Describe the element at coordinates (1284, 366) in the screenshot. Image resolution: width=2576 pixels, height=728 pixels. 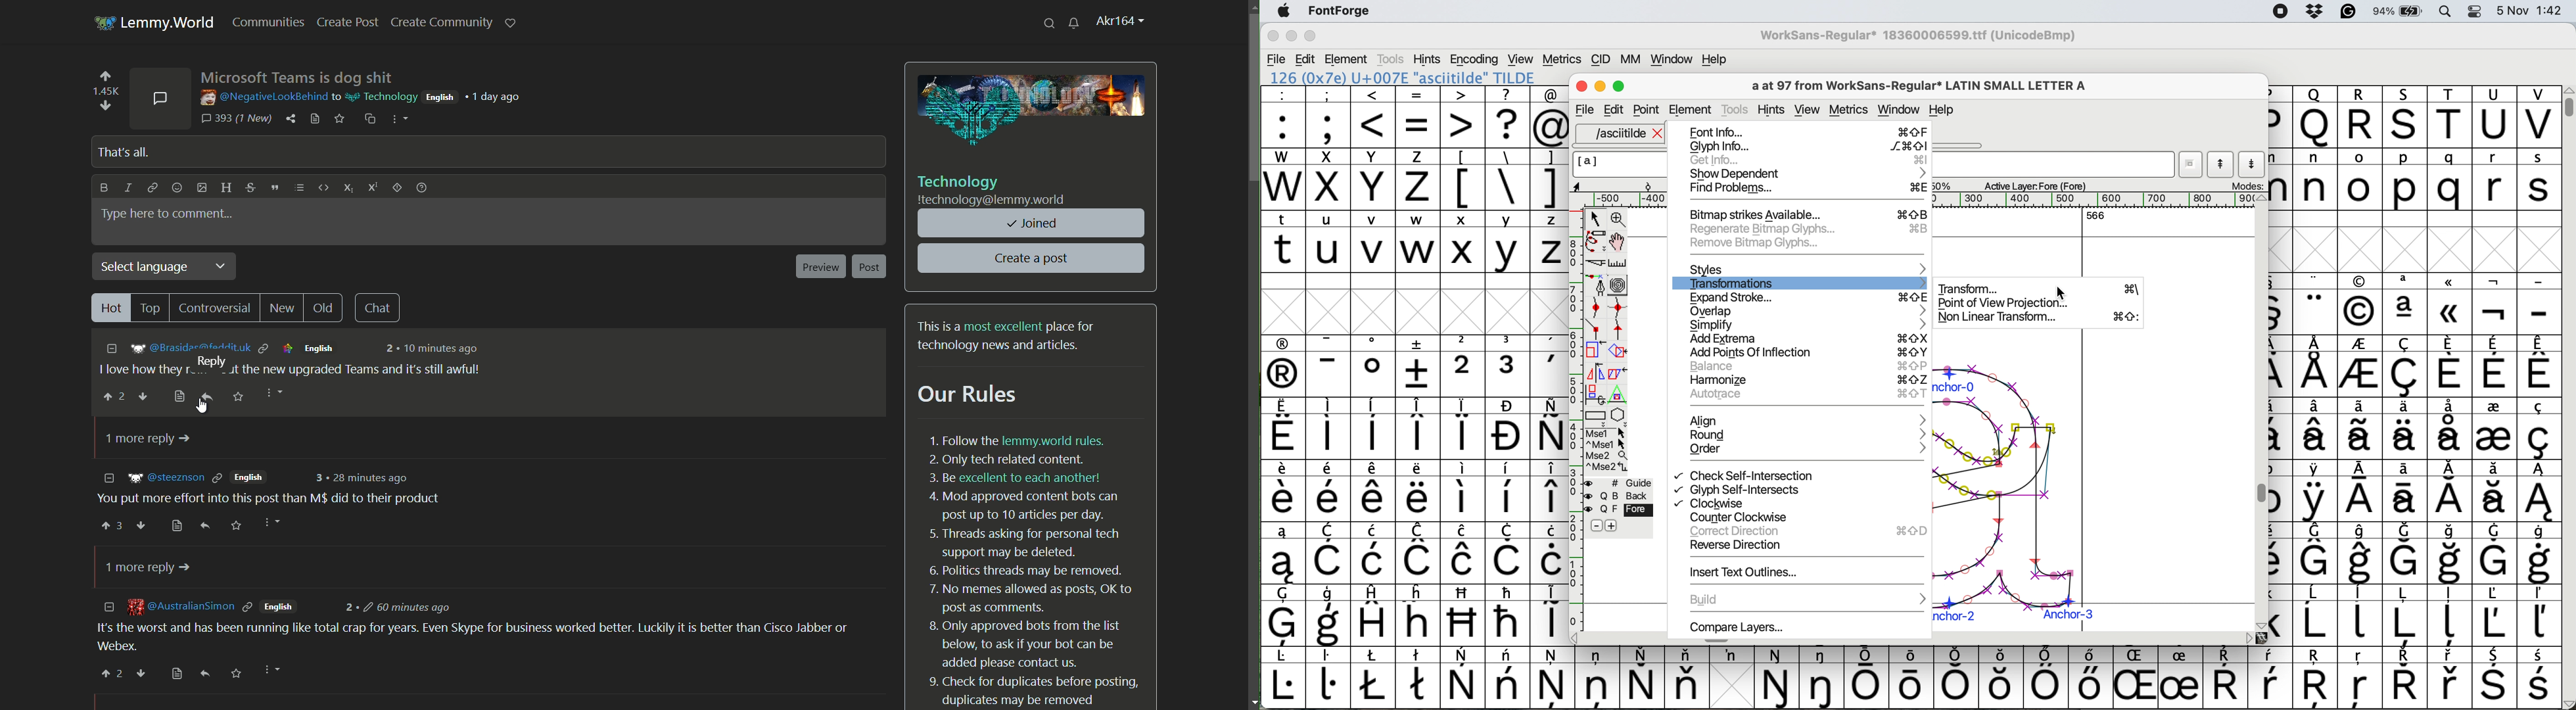
I see `symbol` at that location.